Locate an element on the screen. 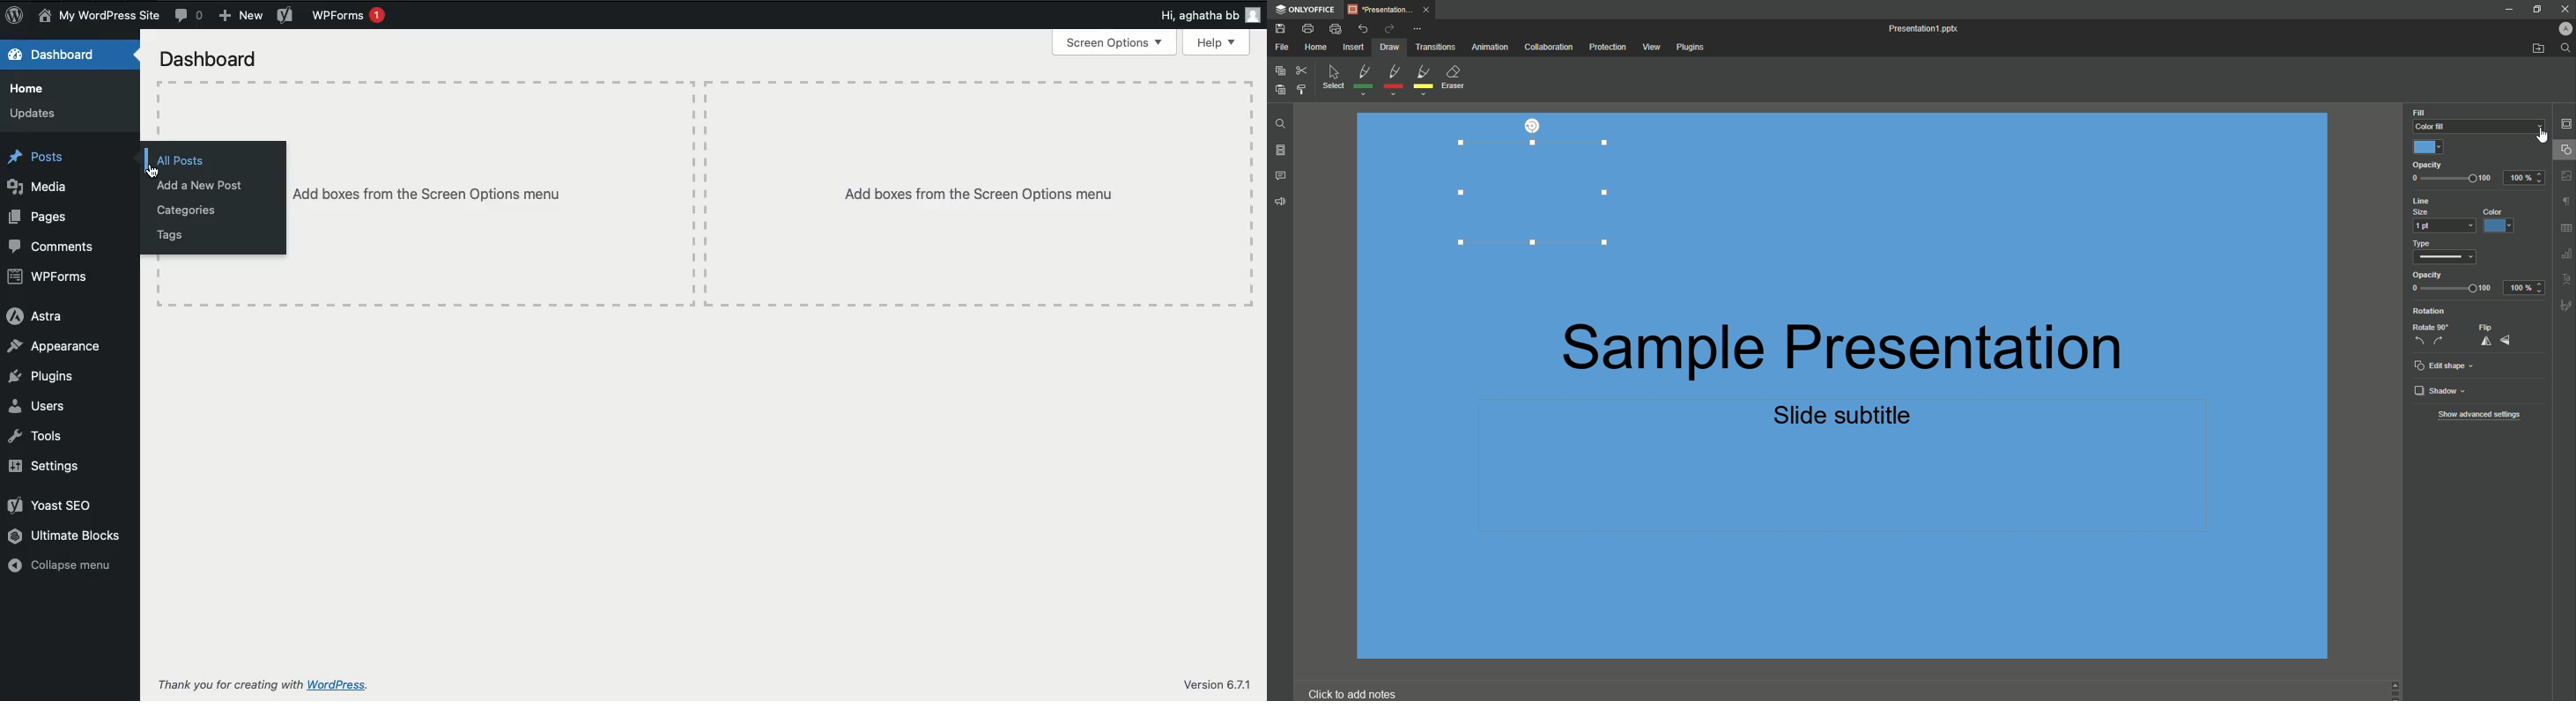 This screenshot has width=2576, height=728. Shape Settings is located at coordinates (2563, 150).